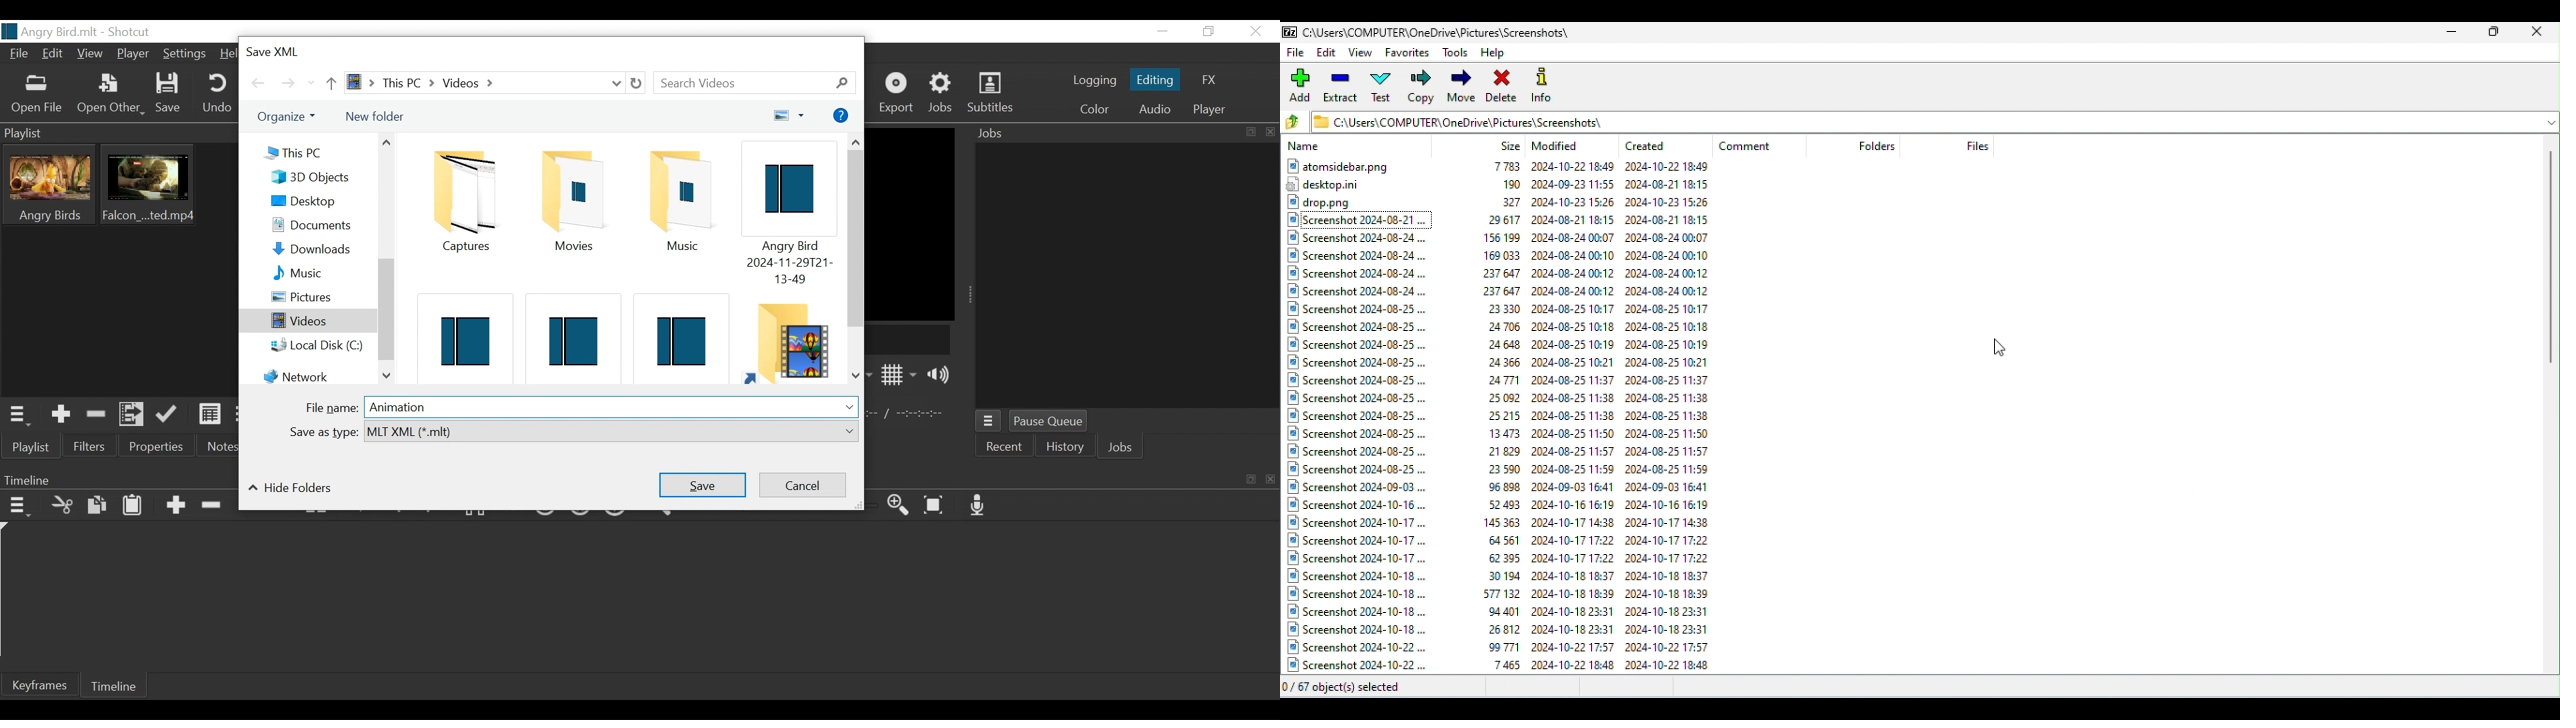 This screenshot has height=728, width=2576. I want to click on Toggle display grid on player, so click(899, 375).